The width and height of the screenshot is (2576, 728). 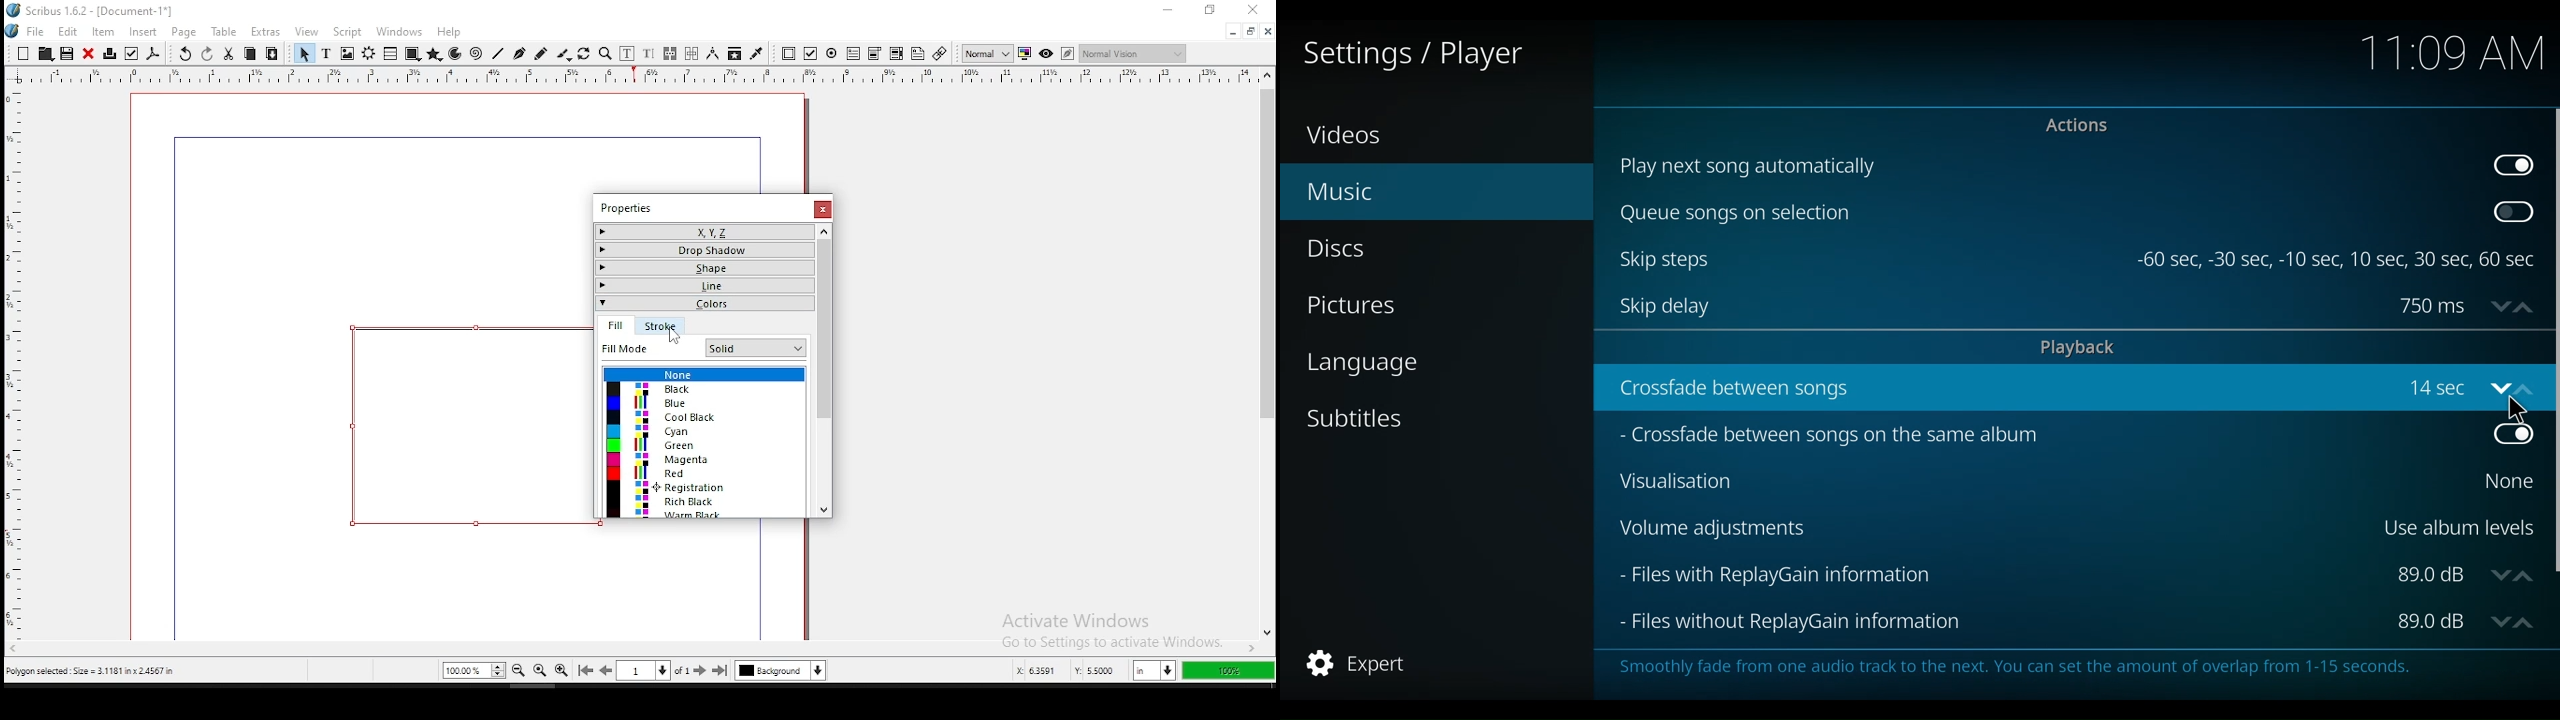 I want to click on black, so click(x=704, y=389).